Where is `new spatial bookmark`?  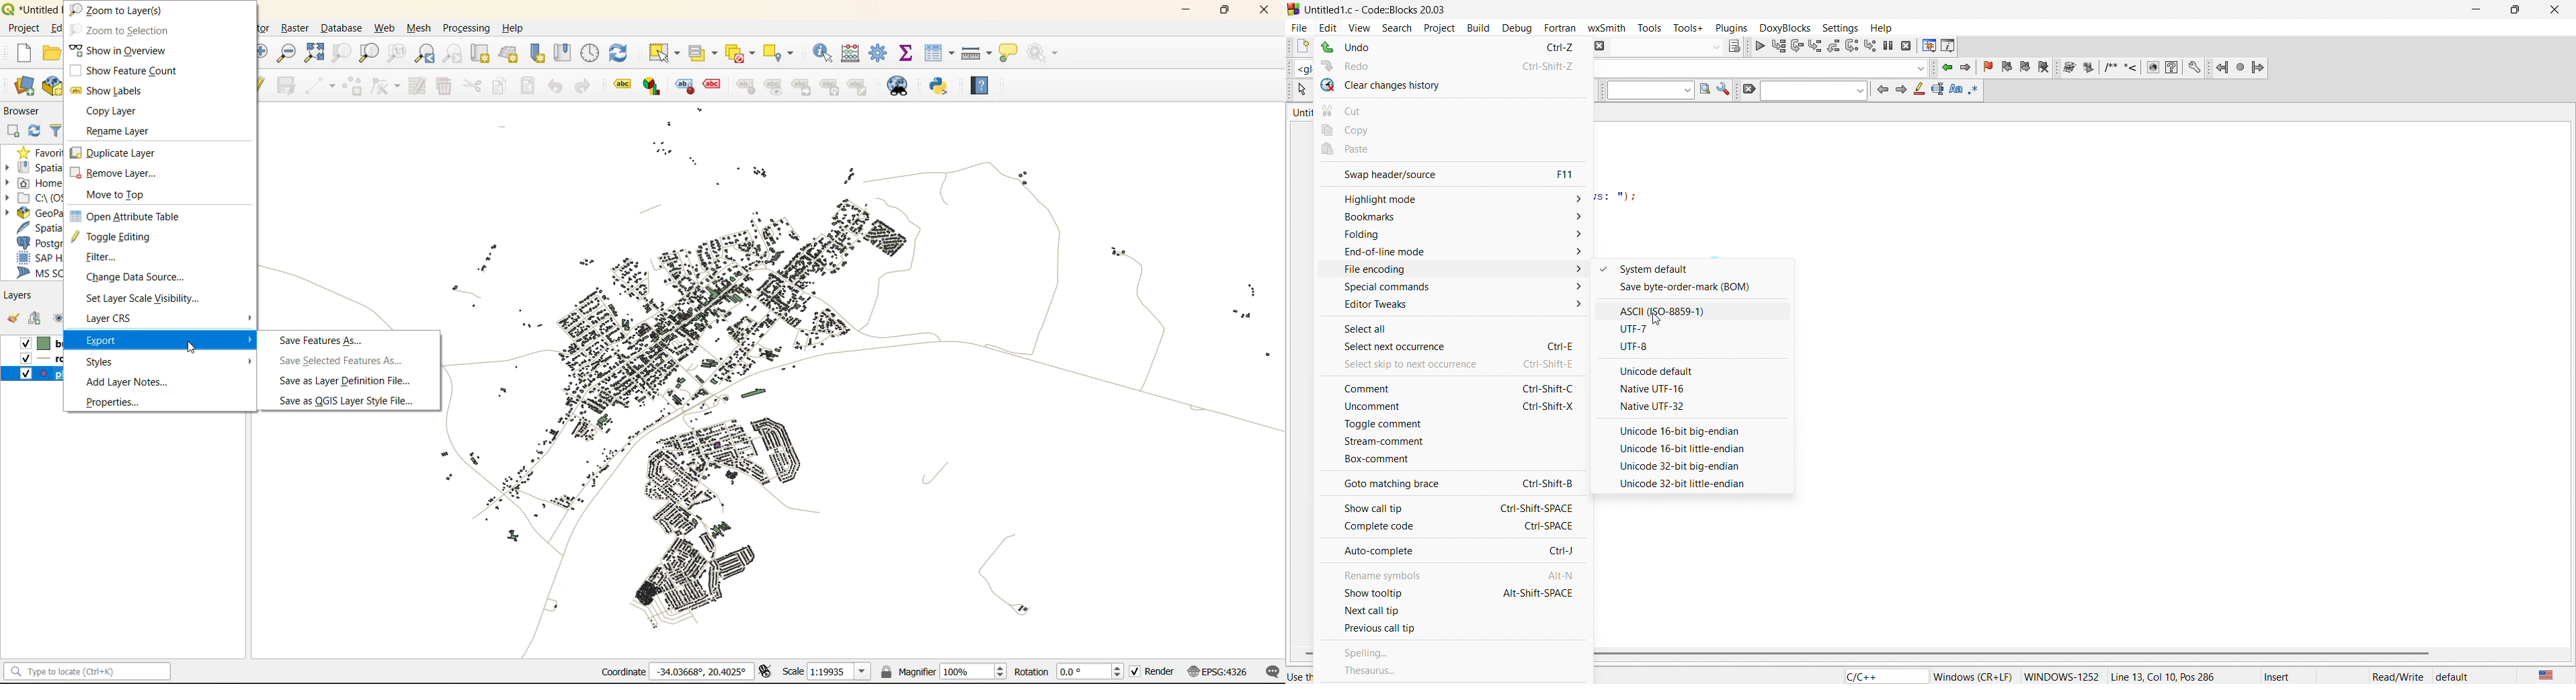
new spatial bookmark is located at coordinates (542, 54).